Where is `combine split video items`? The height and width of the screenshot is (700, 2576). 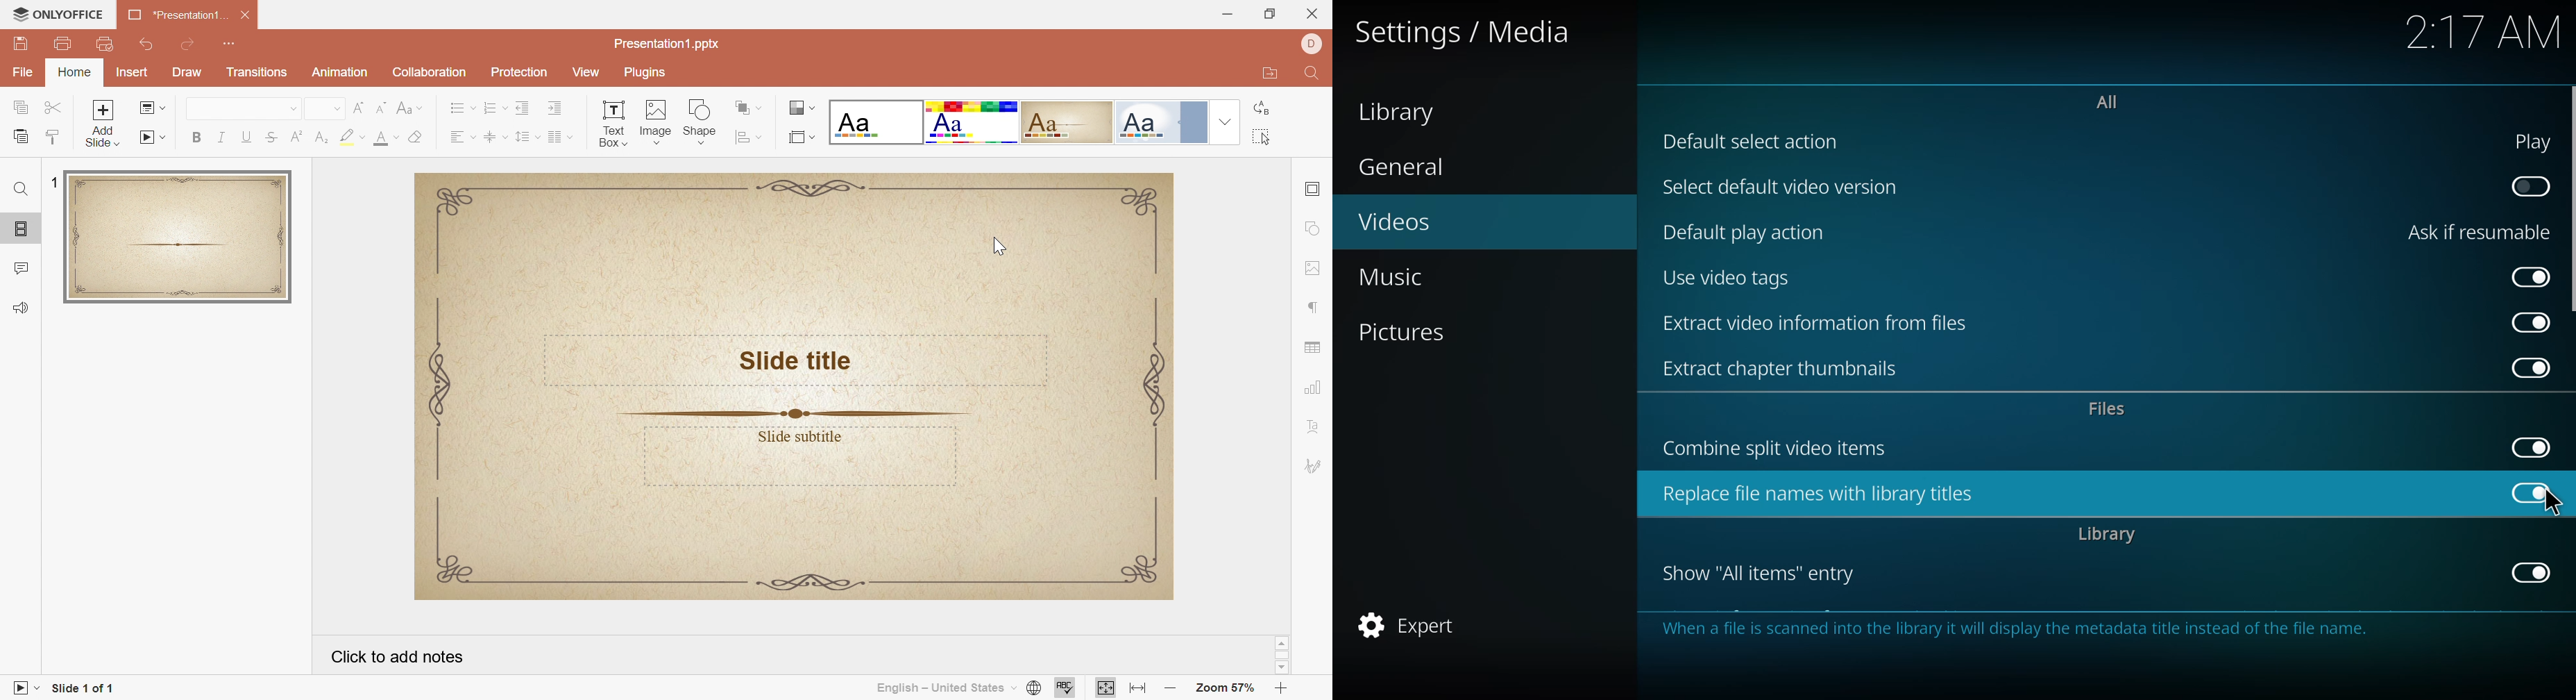 combine split video items is located at coordinates (1783, 449).